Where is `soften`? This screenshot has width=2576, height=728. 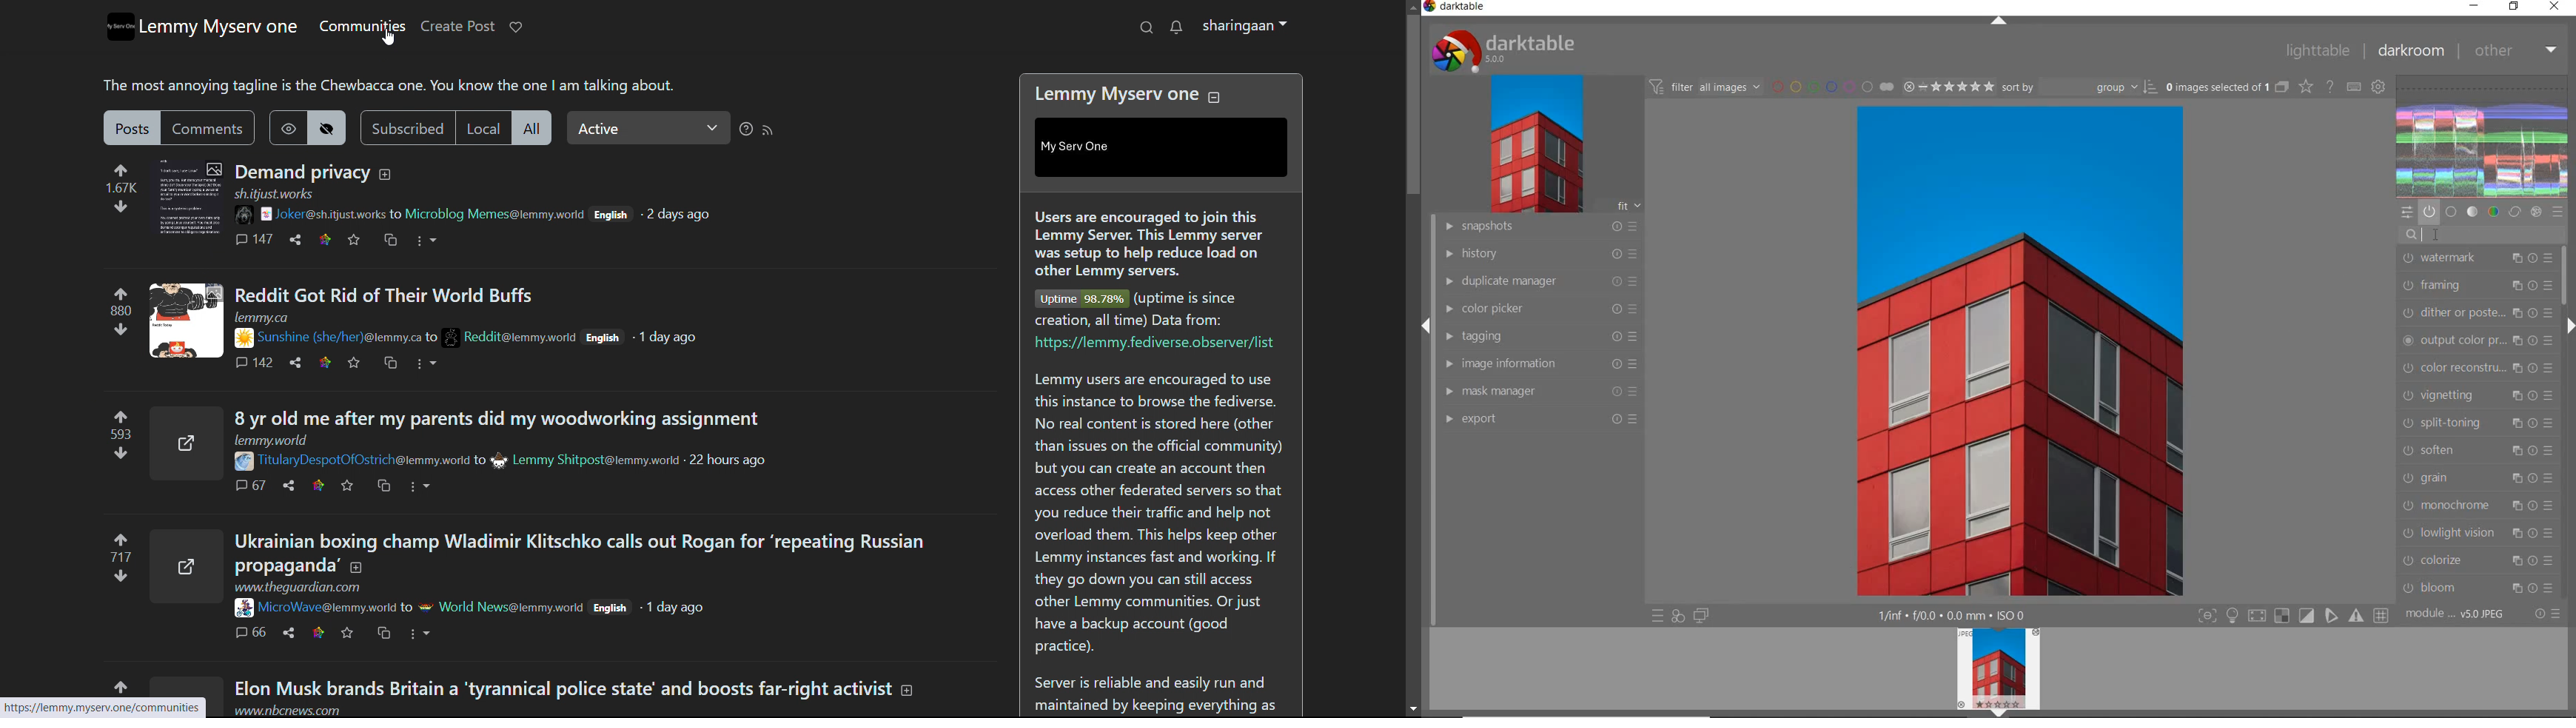 soften is located at coordinates (2479, 452).